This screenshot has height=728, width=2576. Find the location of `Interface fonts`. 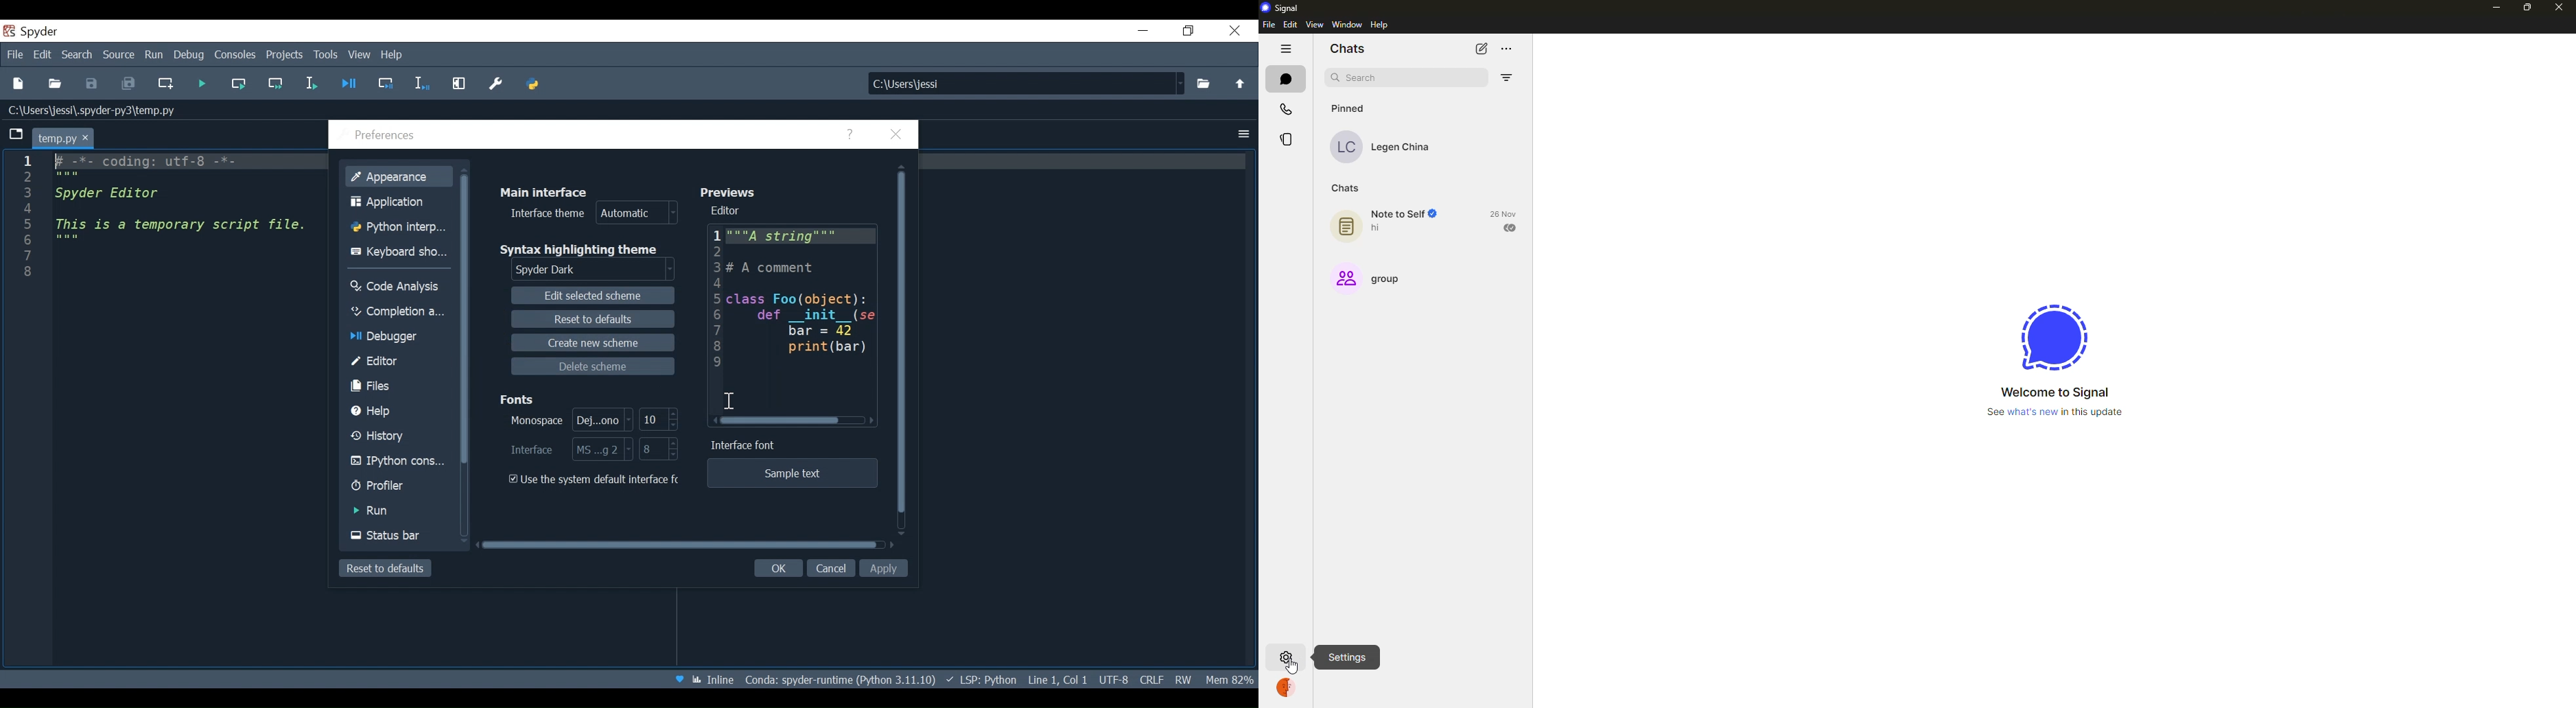

Interface fonts is located at coordinates (568, 449).